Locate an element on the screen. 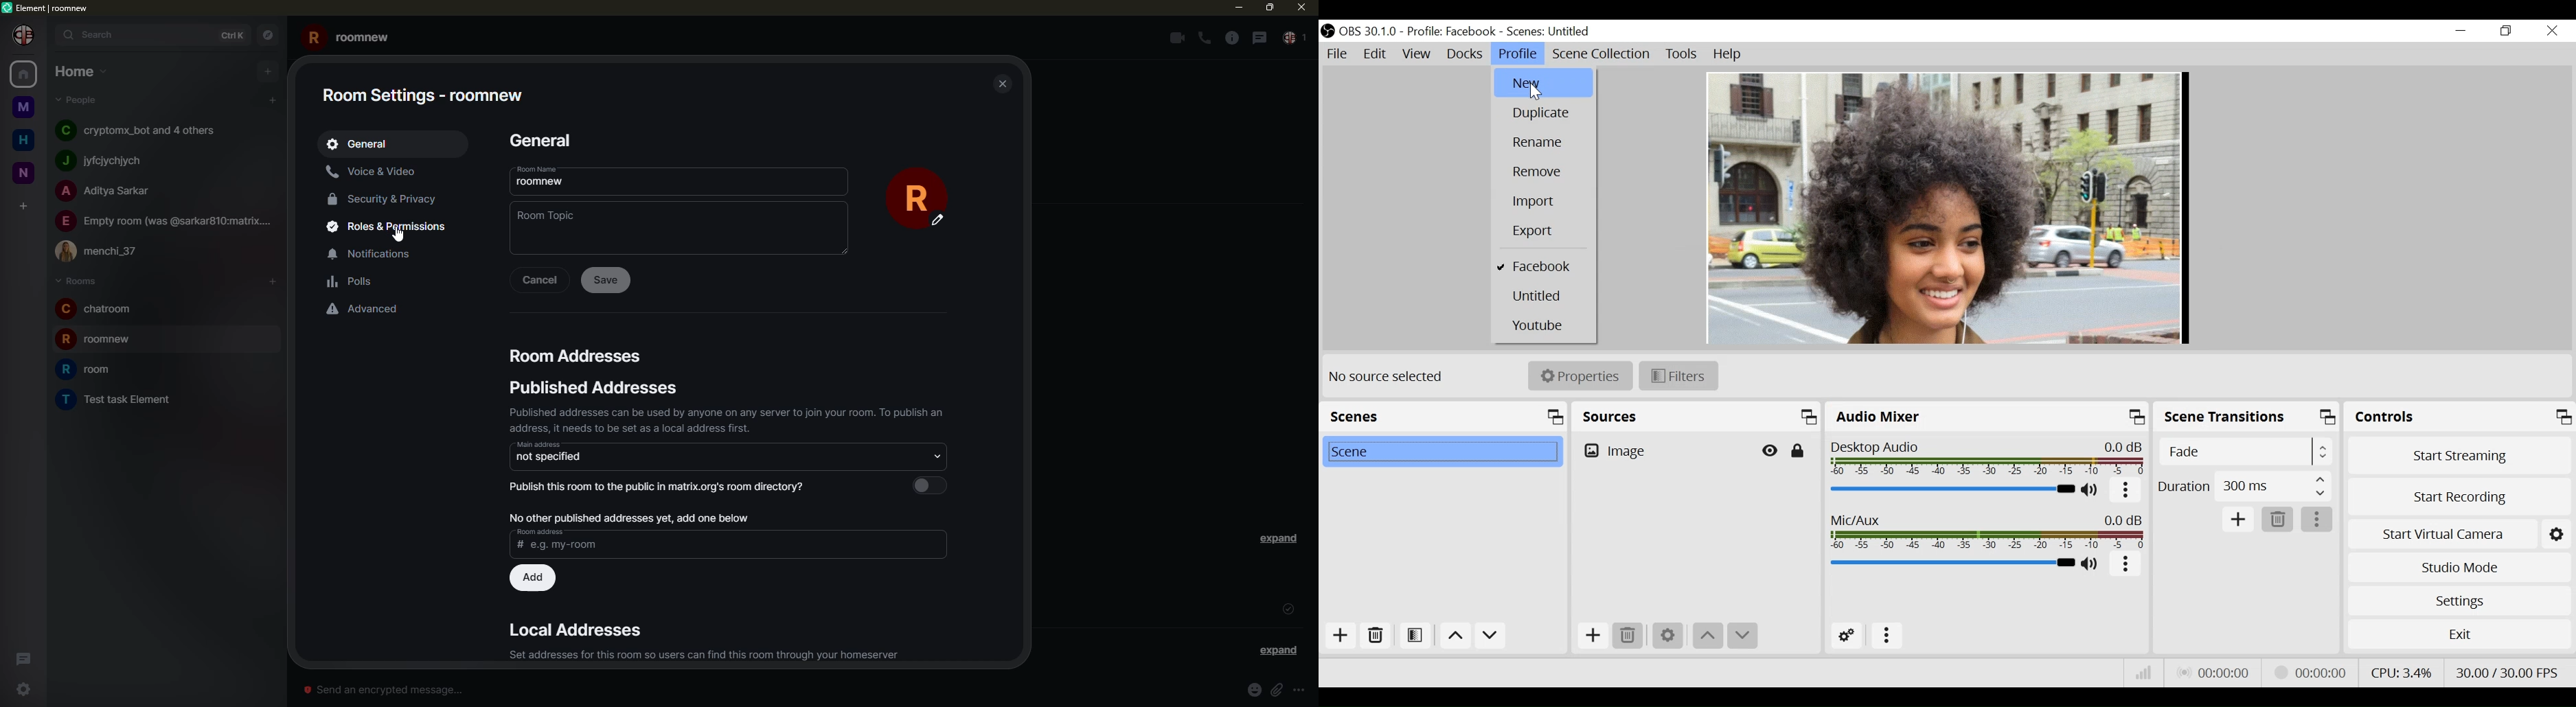 This screenshot has height=728, width=2576. threads is located at coordinates (1259, 37).